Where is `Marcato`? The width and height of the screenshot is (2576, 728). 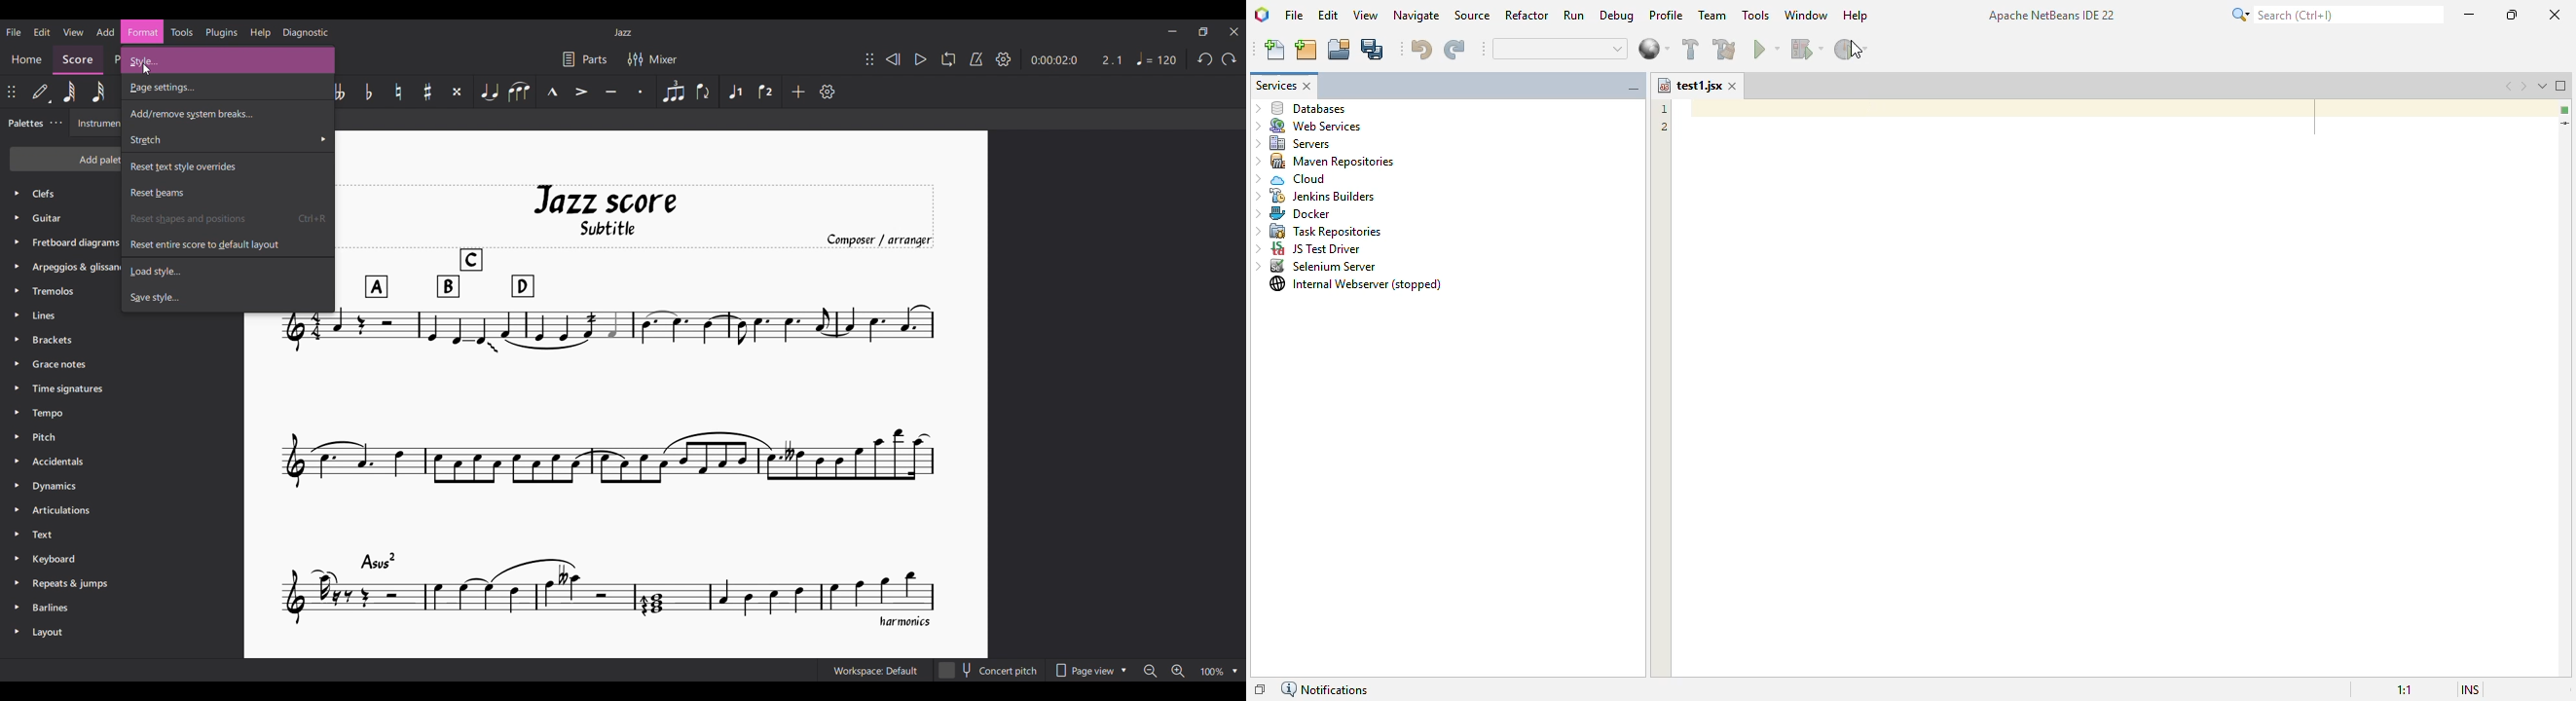 Marcato is located at coordinates (552, 92).